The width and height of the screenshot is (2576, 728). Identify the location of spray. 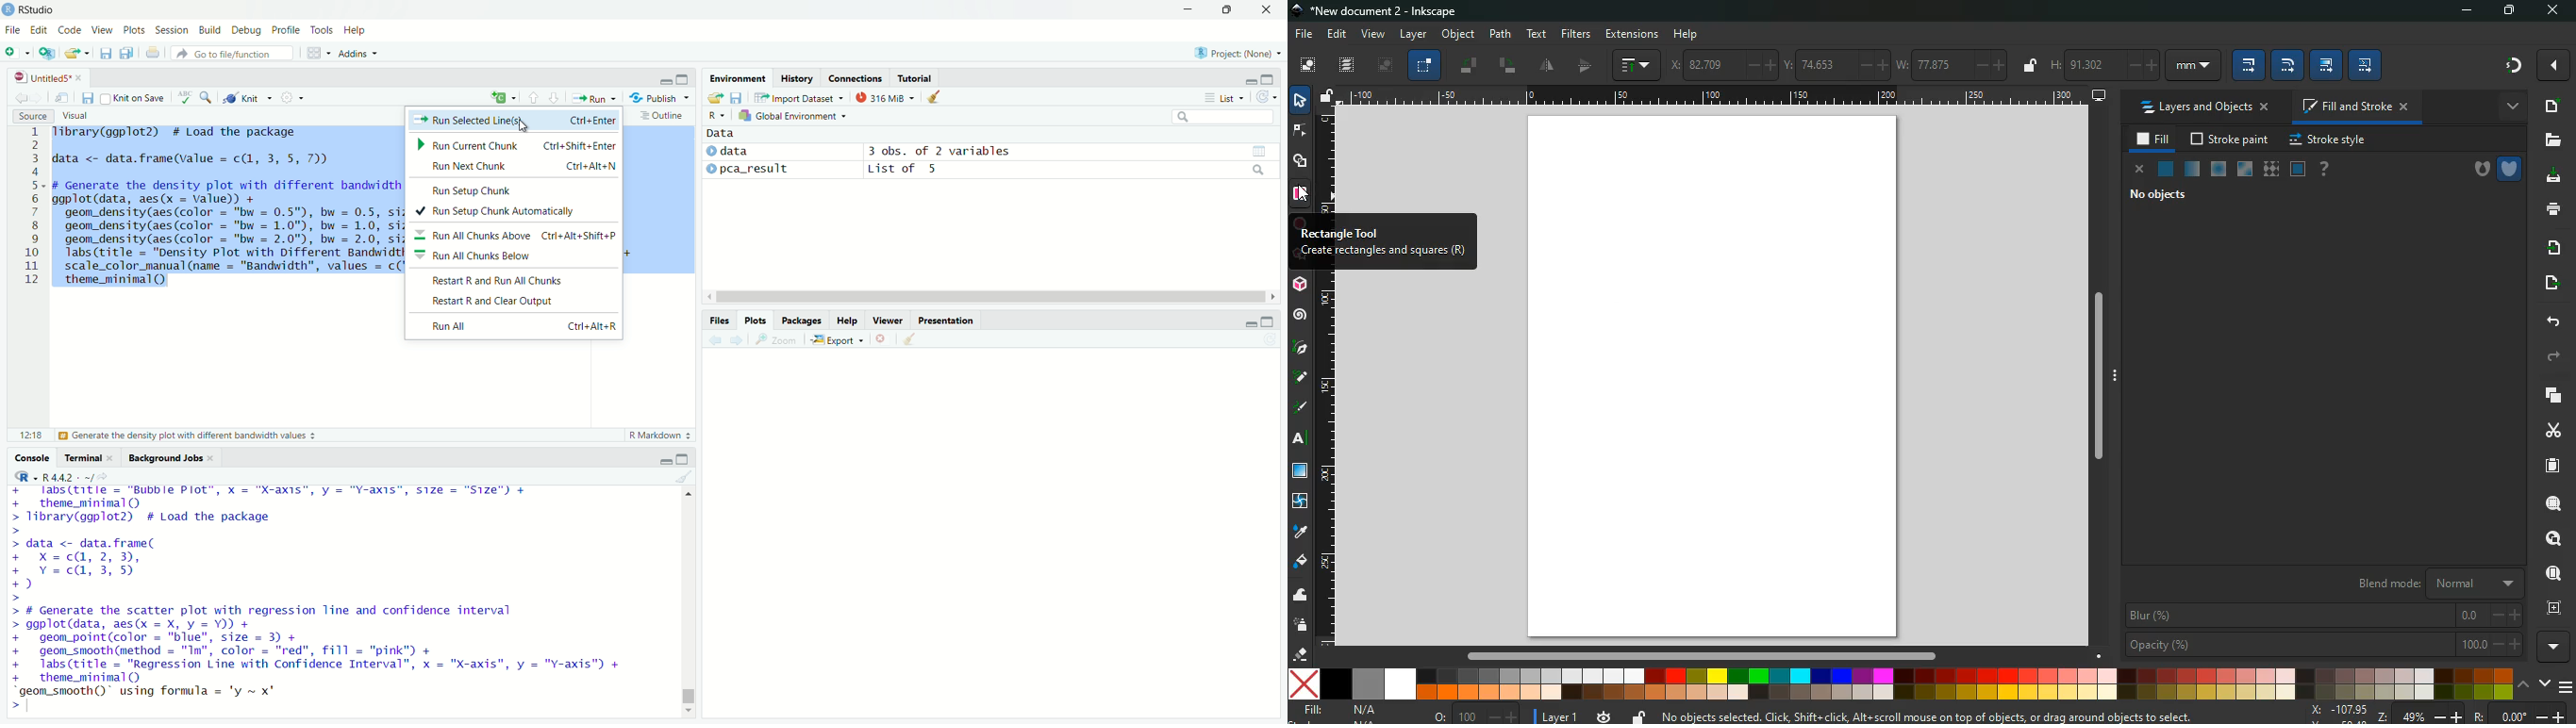
(1301, 626).